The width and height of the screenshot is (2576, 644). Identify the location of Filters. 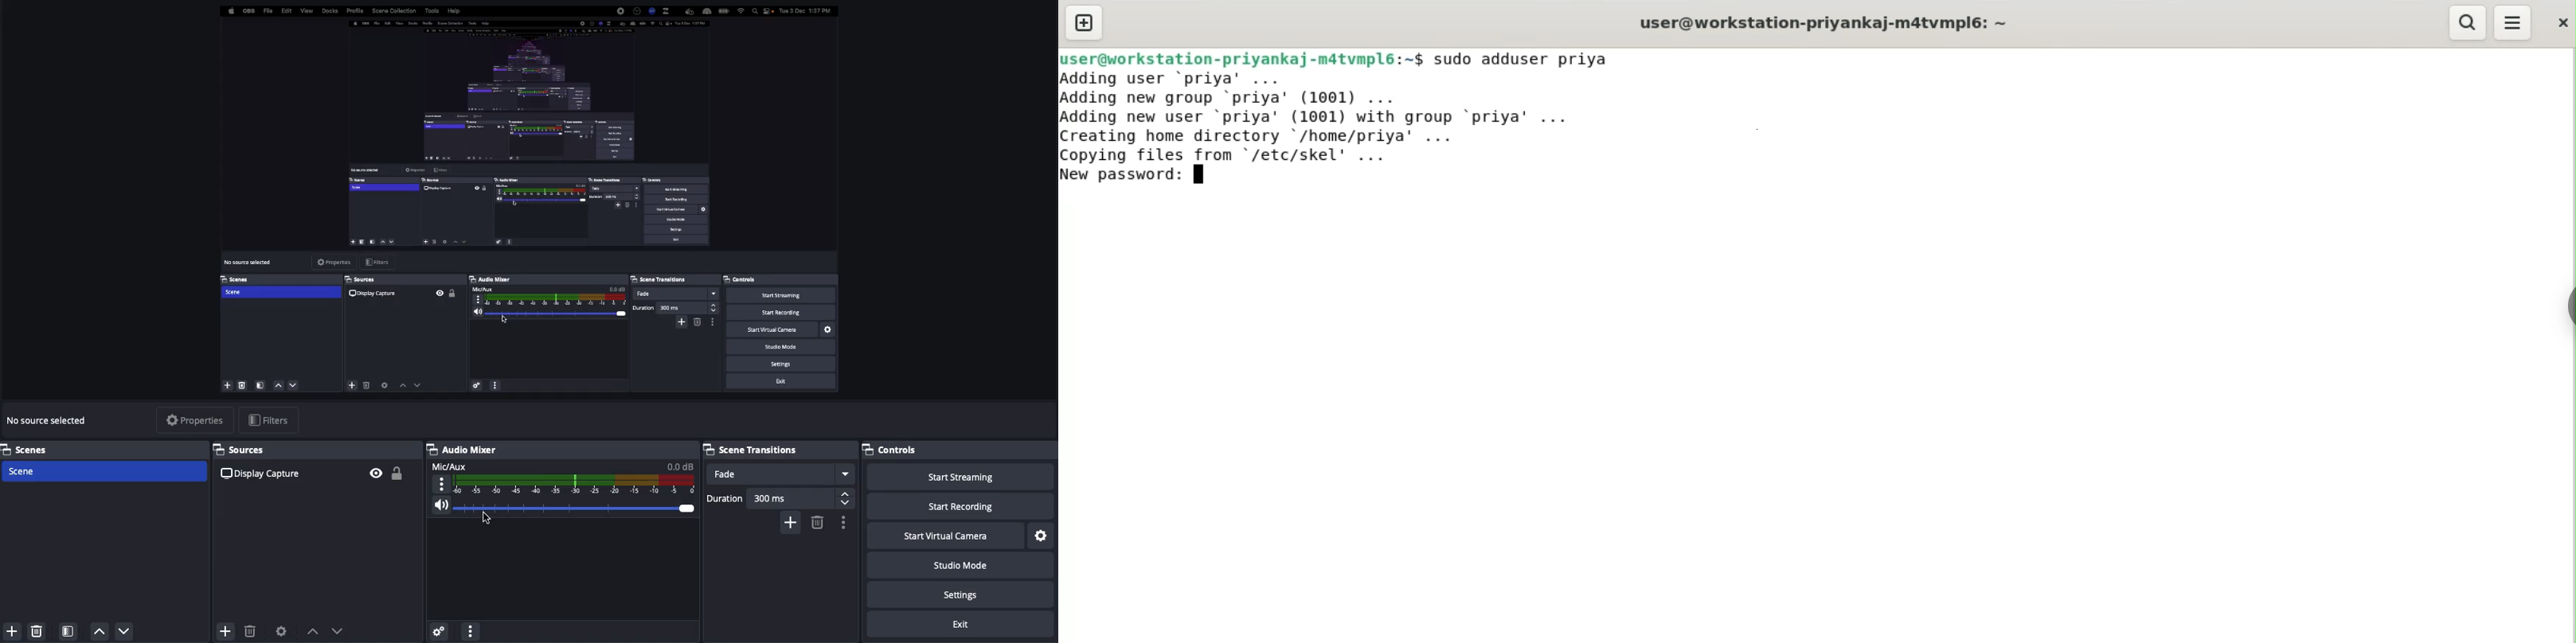
(269, 420).